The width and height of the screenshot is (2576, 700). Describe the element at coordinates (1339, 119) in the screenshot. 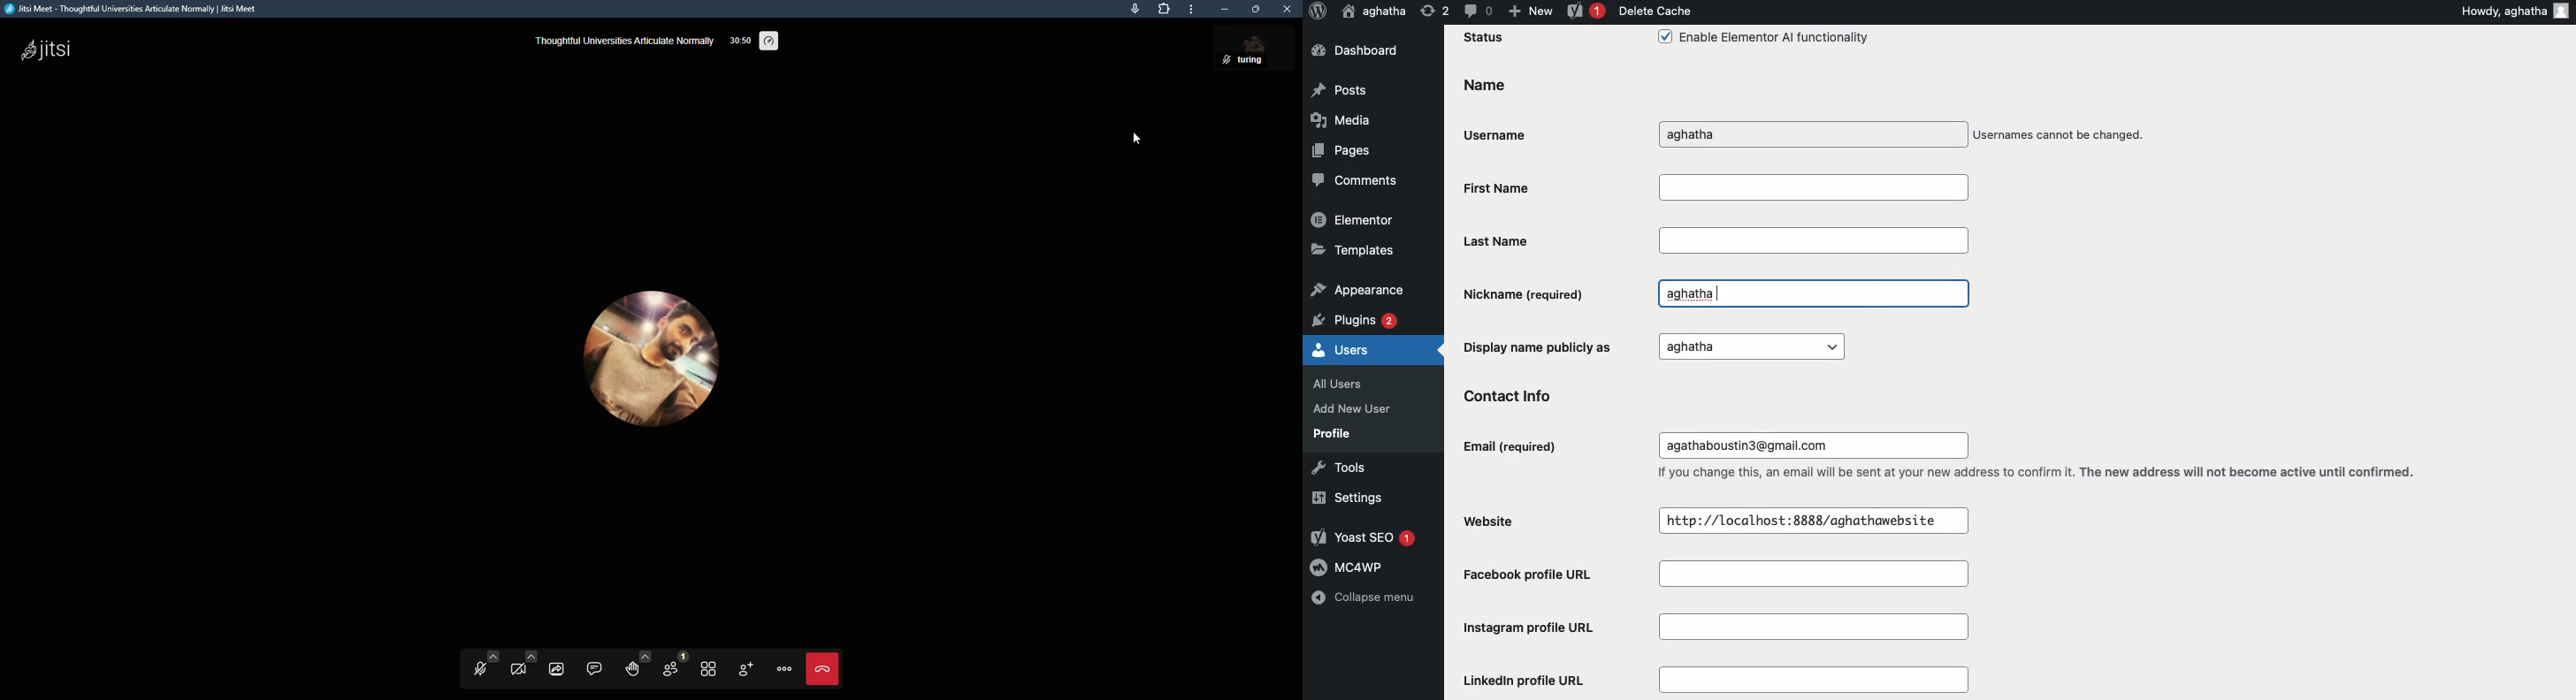

I see `Media` at that location.